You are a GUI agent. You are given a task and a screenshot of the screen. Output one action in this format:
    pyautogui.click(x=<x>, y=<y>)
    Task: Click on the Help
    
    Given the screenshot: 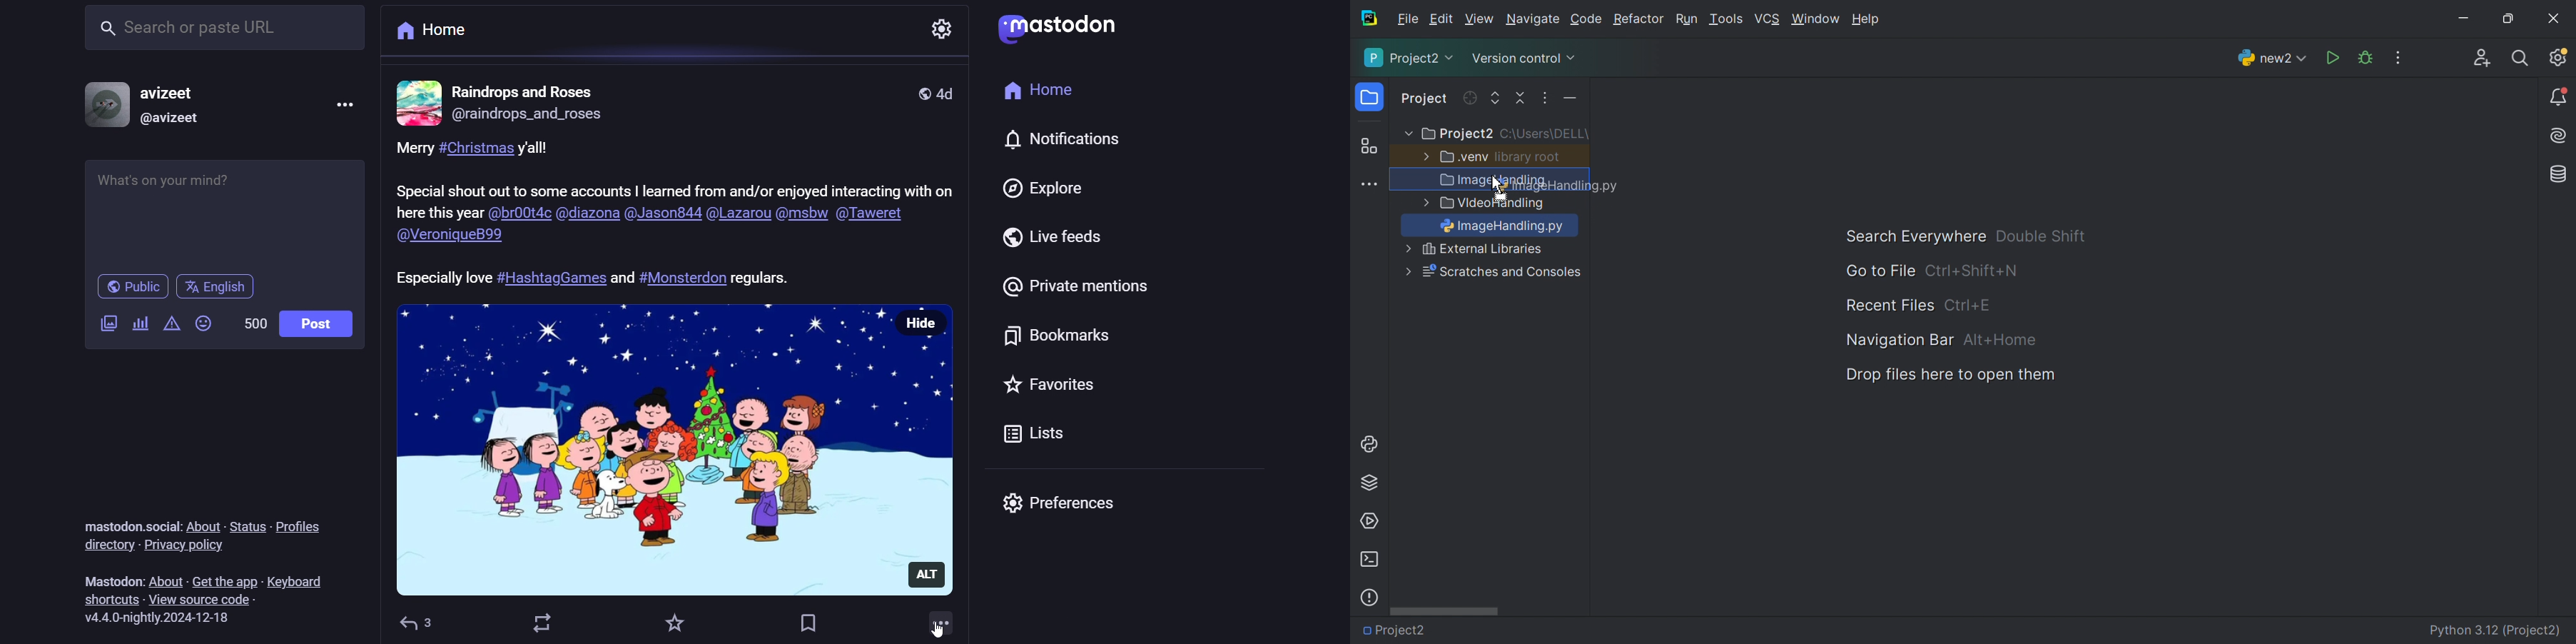 What is the action you would take?
    pyautogui.click(x=1868, y=20)
    